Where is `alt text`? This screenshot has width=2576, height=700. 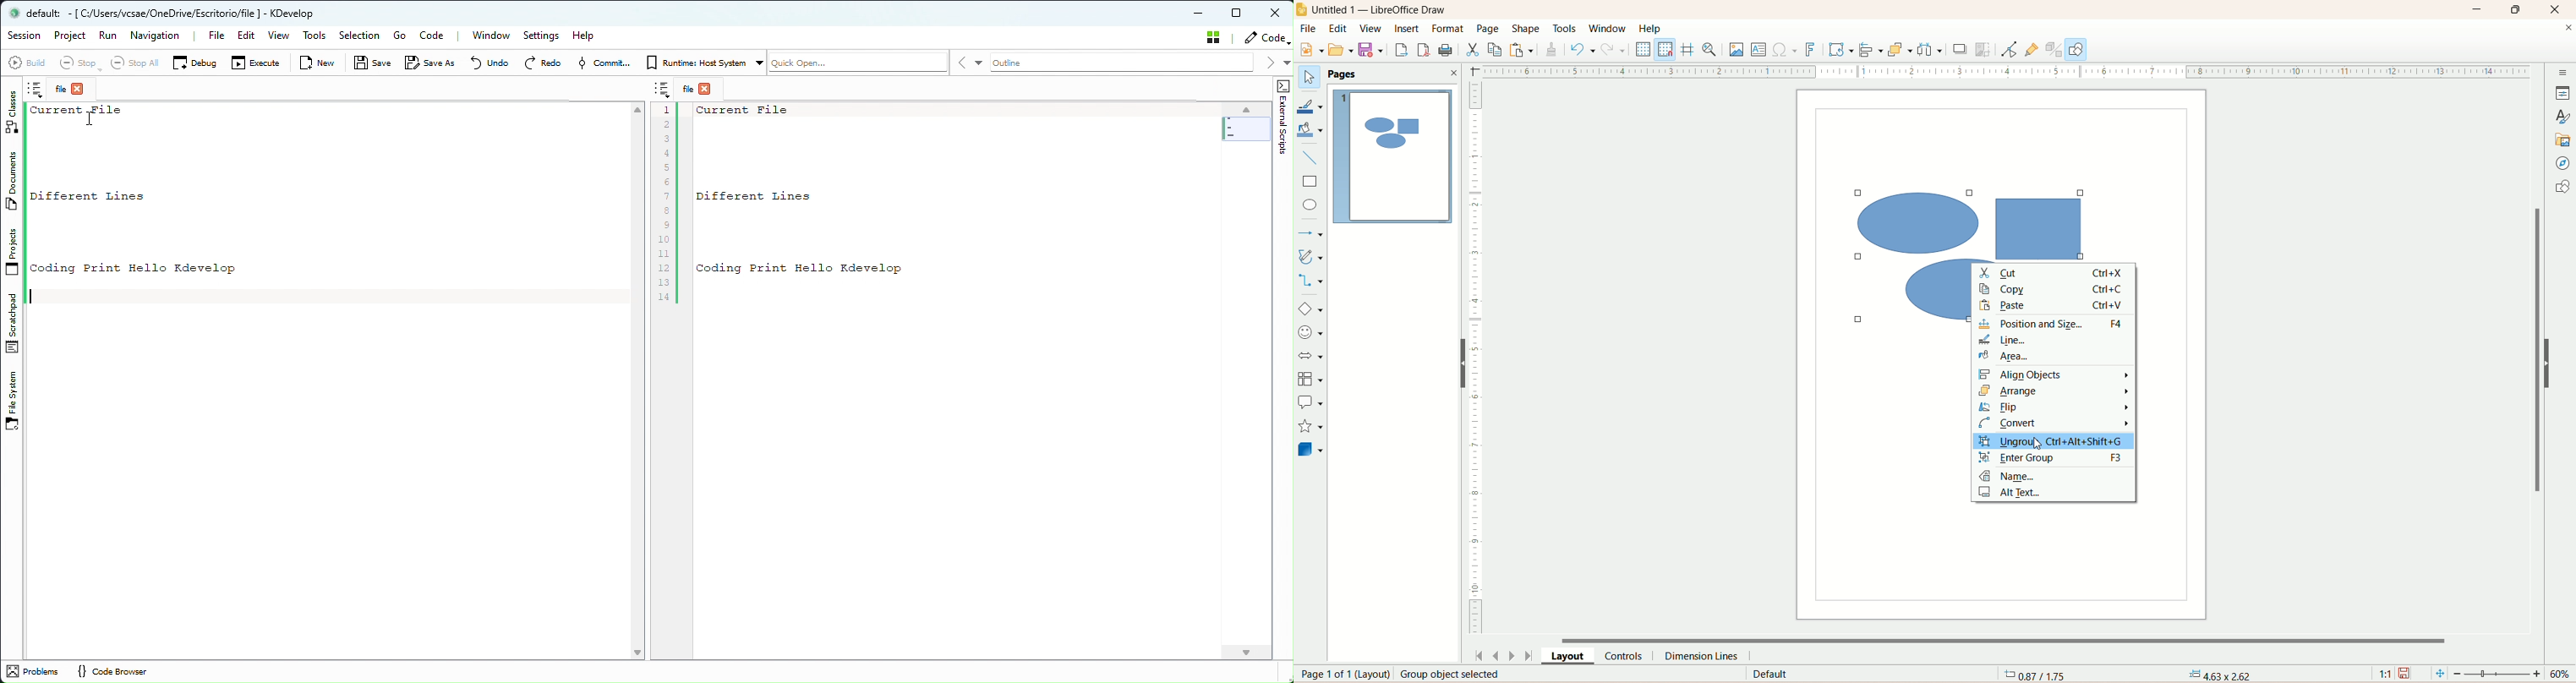 alt text is located at coordinates (2017, 493).